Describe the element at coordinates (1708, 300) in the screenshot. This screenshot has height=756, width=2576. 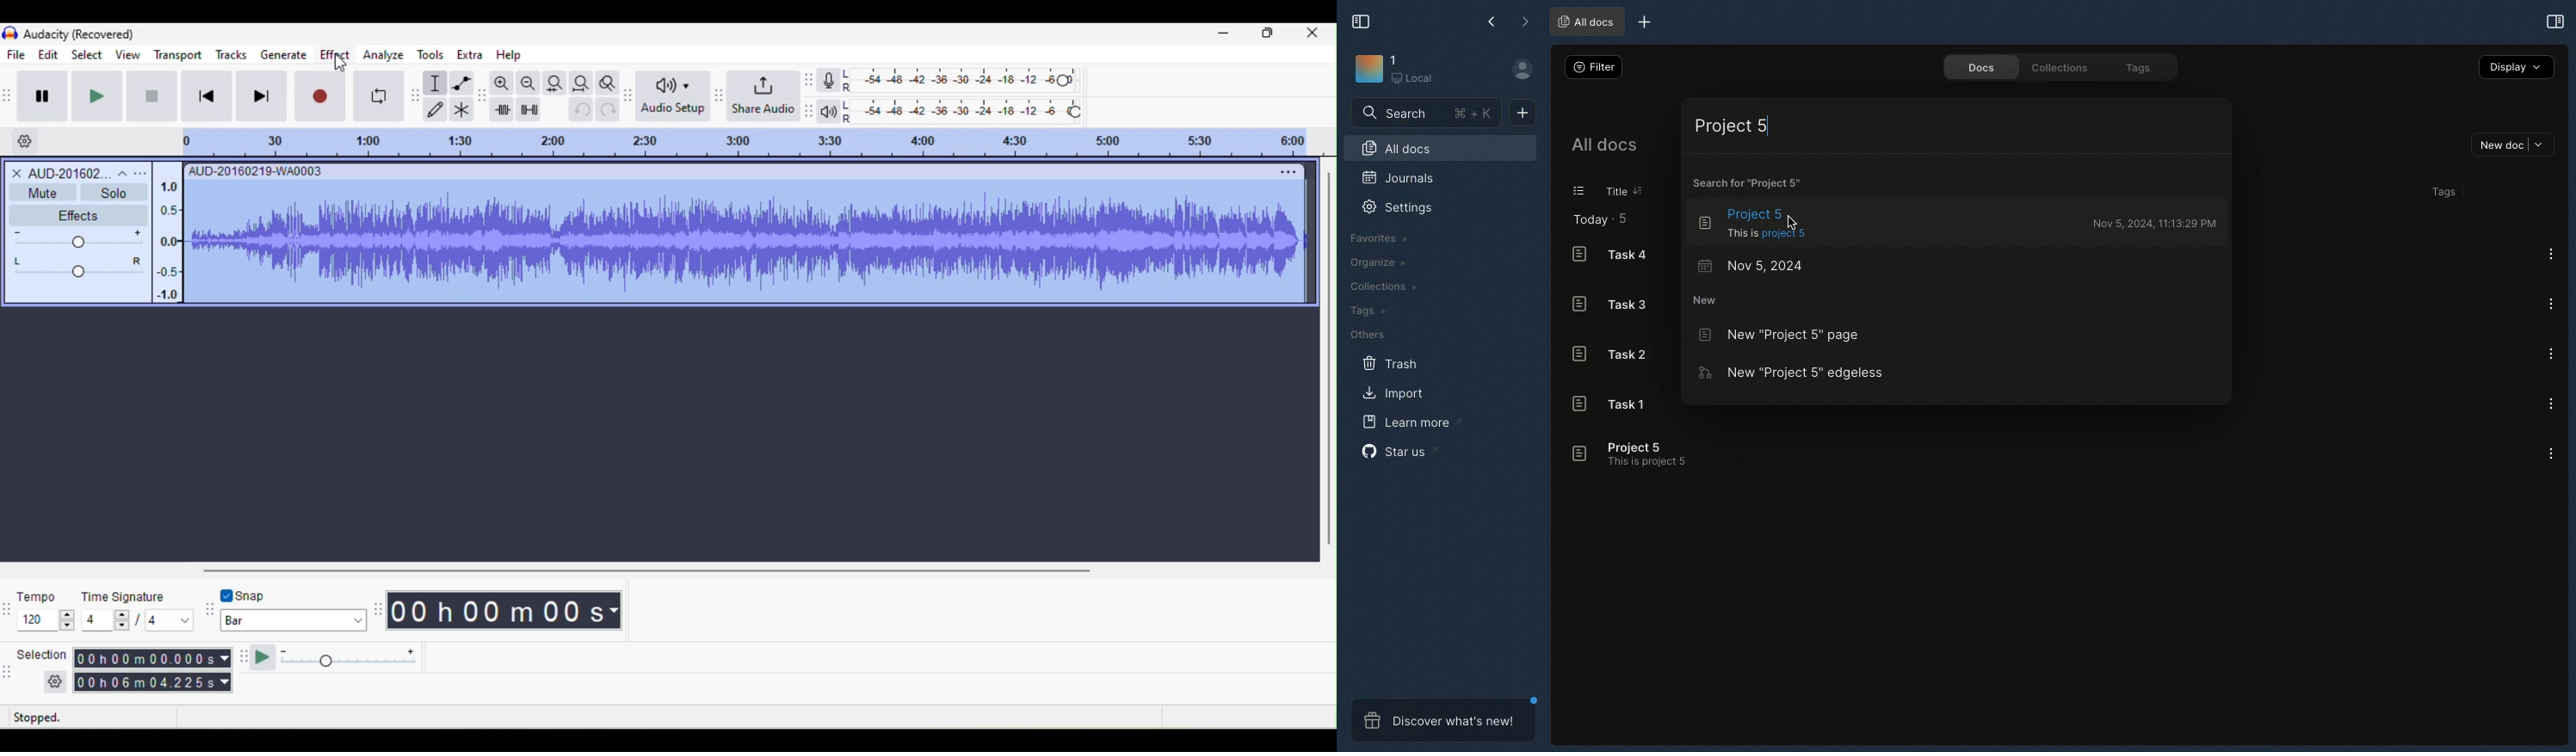
I see `New` at that location.